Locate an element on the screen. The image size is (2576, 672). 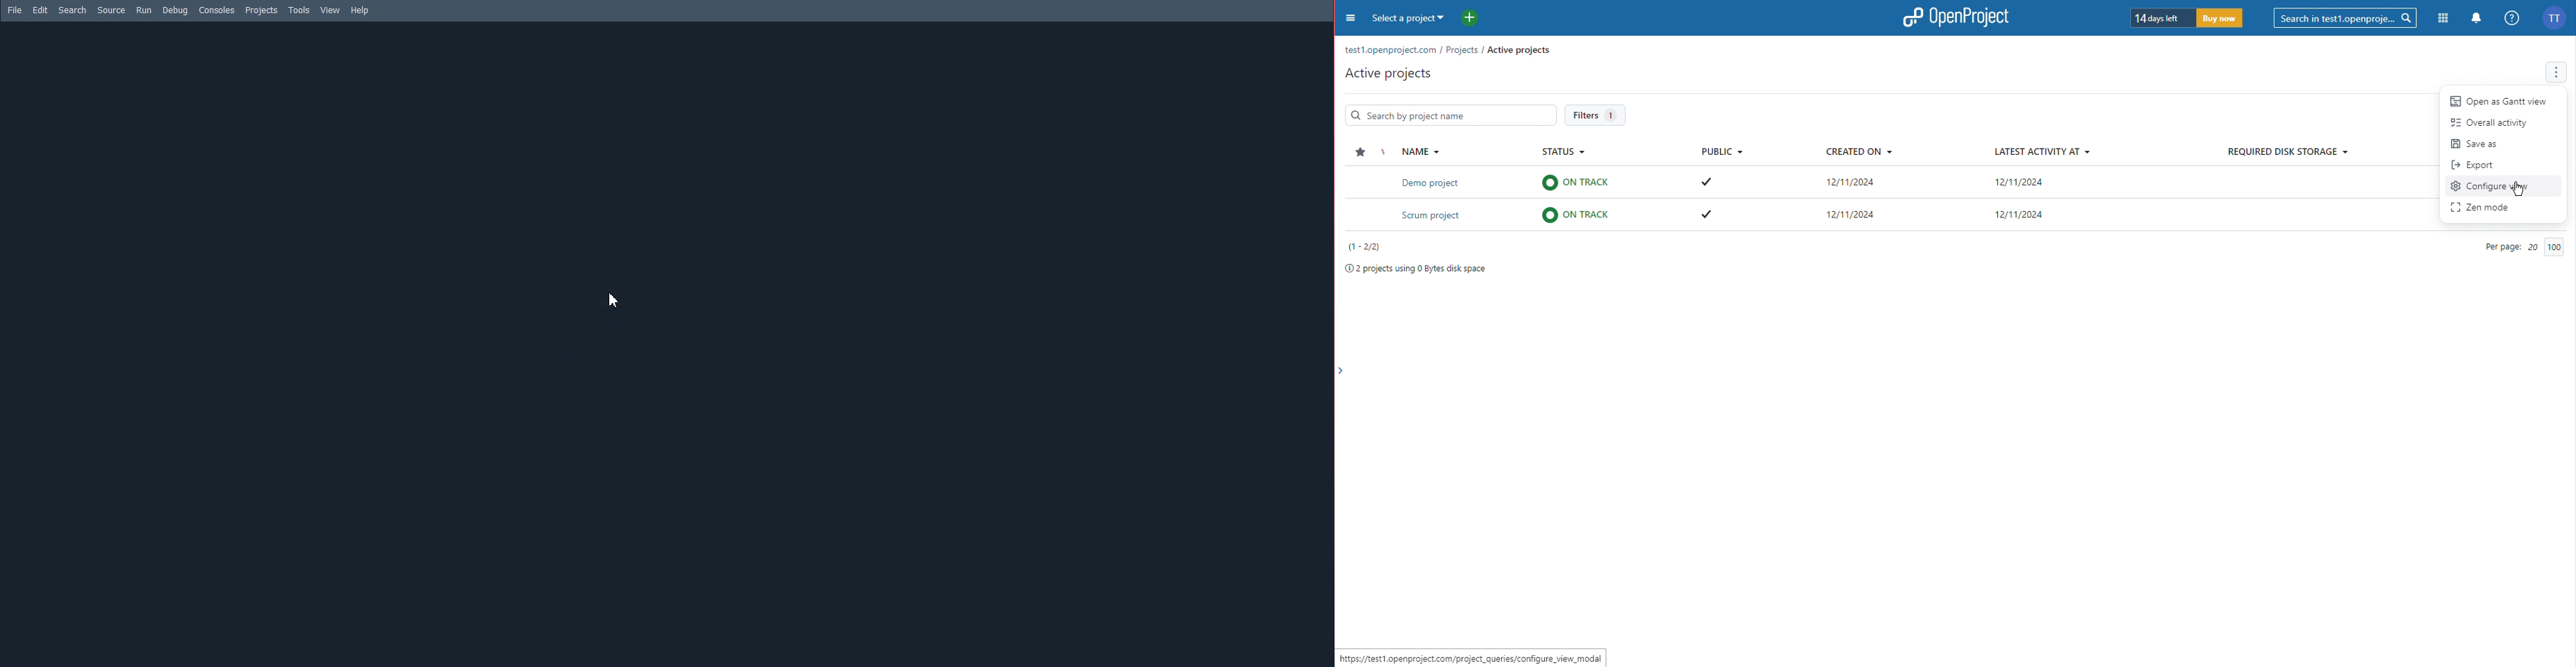
Save as is located at coordinates (2473, 143).